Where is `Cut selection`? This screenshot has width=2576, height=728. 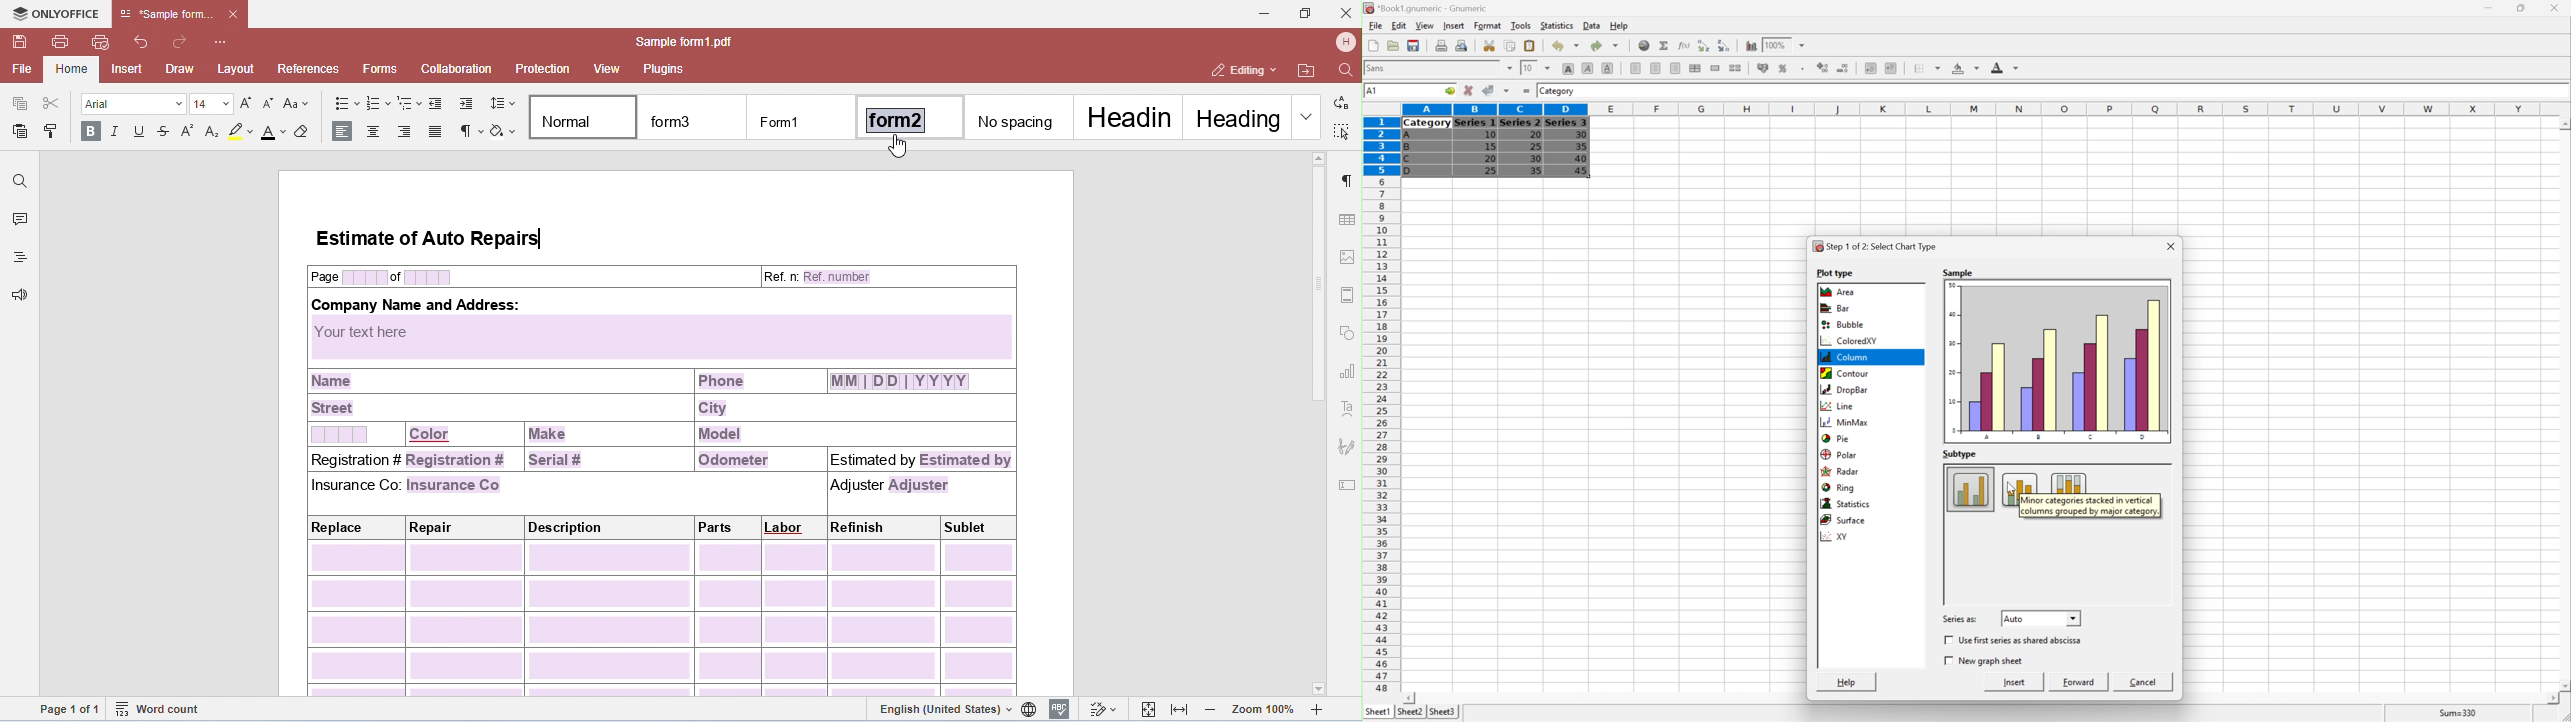
Cut selection is located at coordinates (1491, 46).